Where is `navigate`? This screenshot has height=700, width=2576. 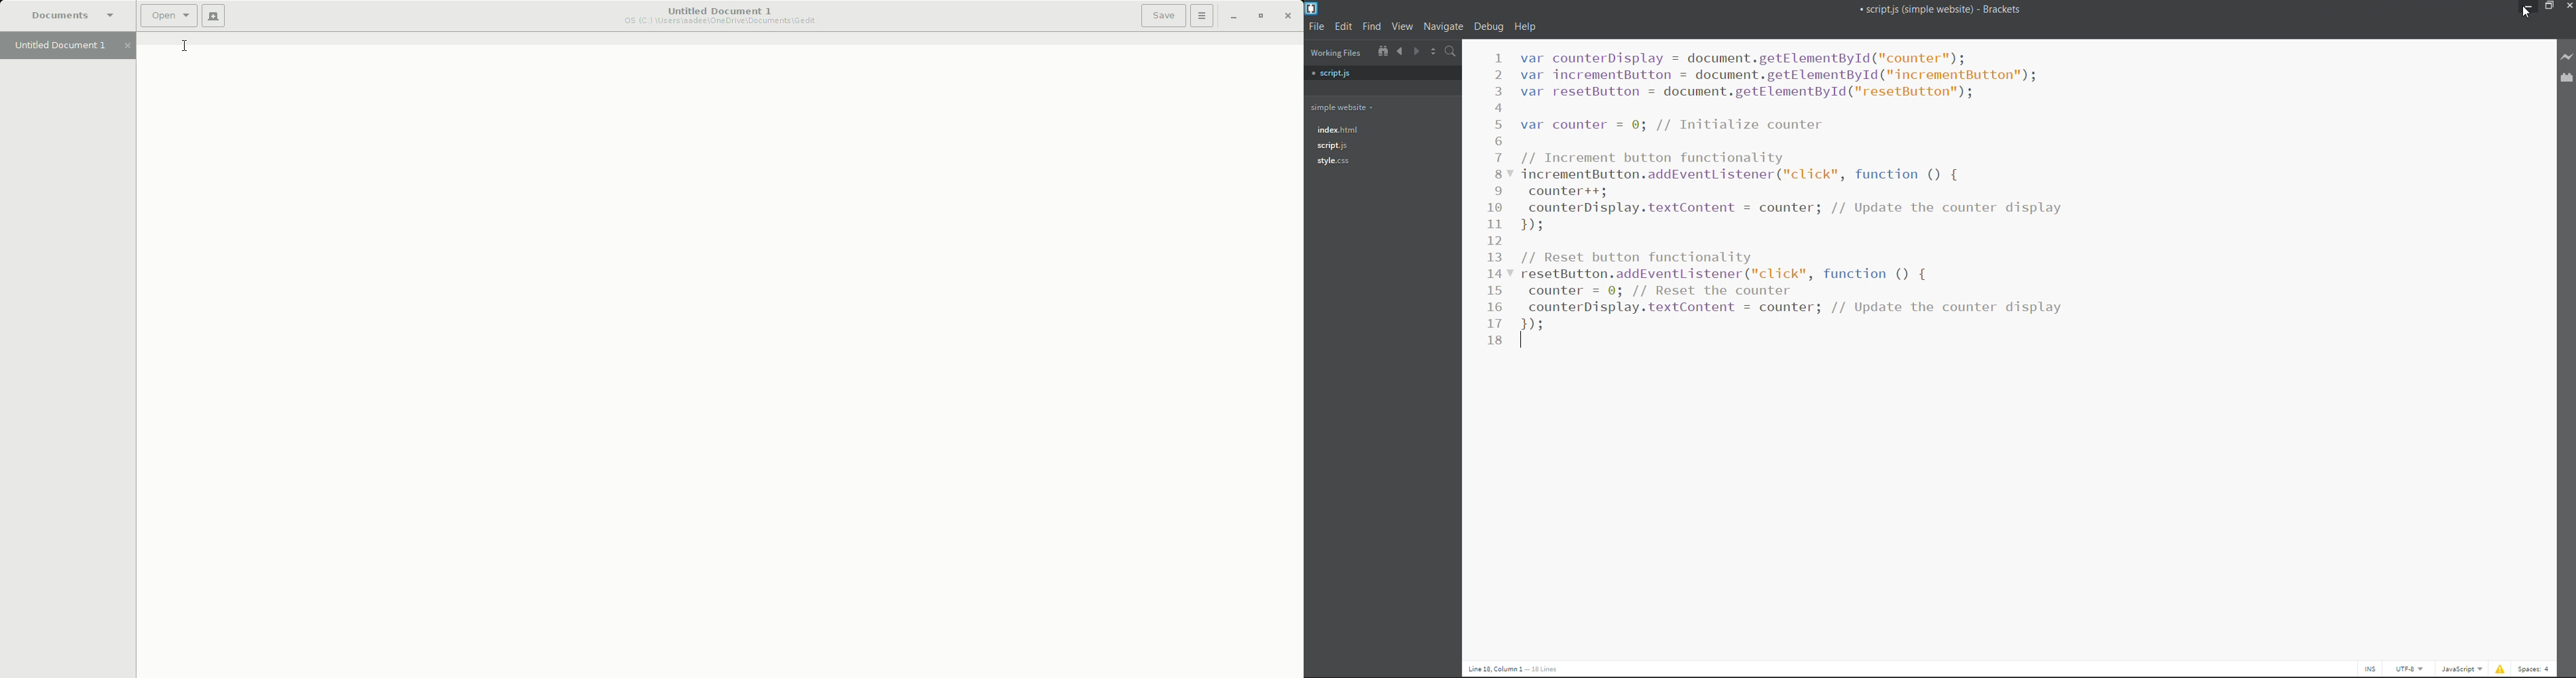 navigate is located at coordinates (1446, 26).